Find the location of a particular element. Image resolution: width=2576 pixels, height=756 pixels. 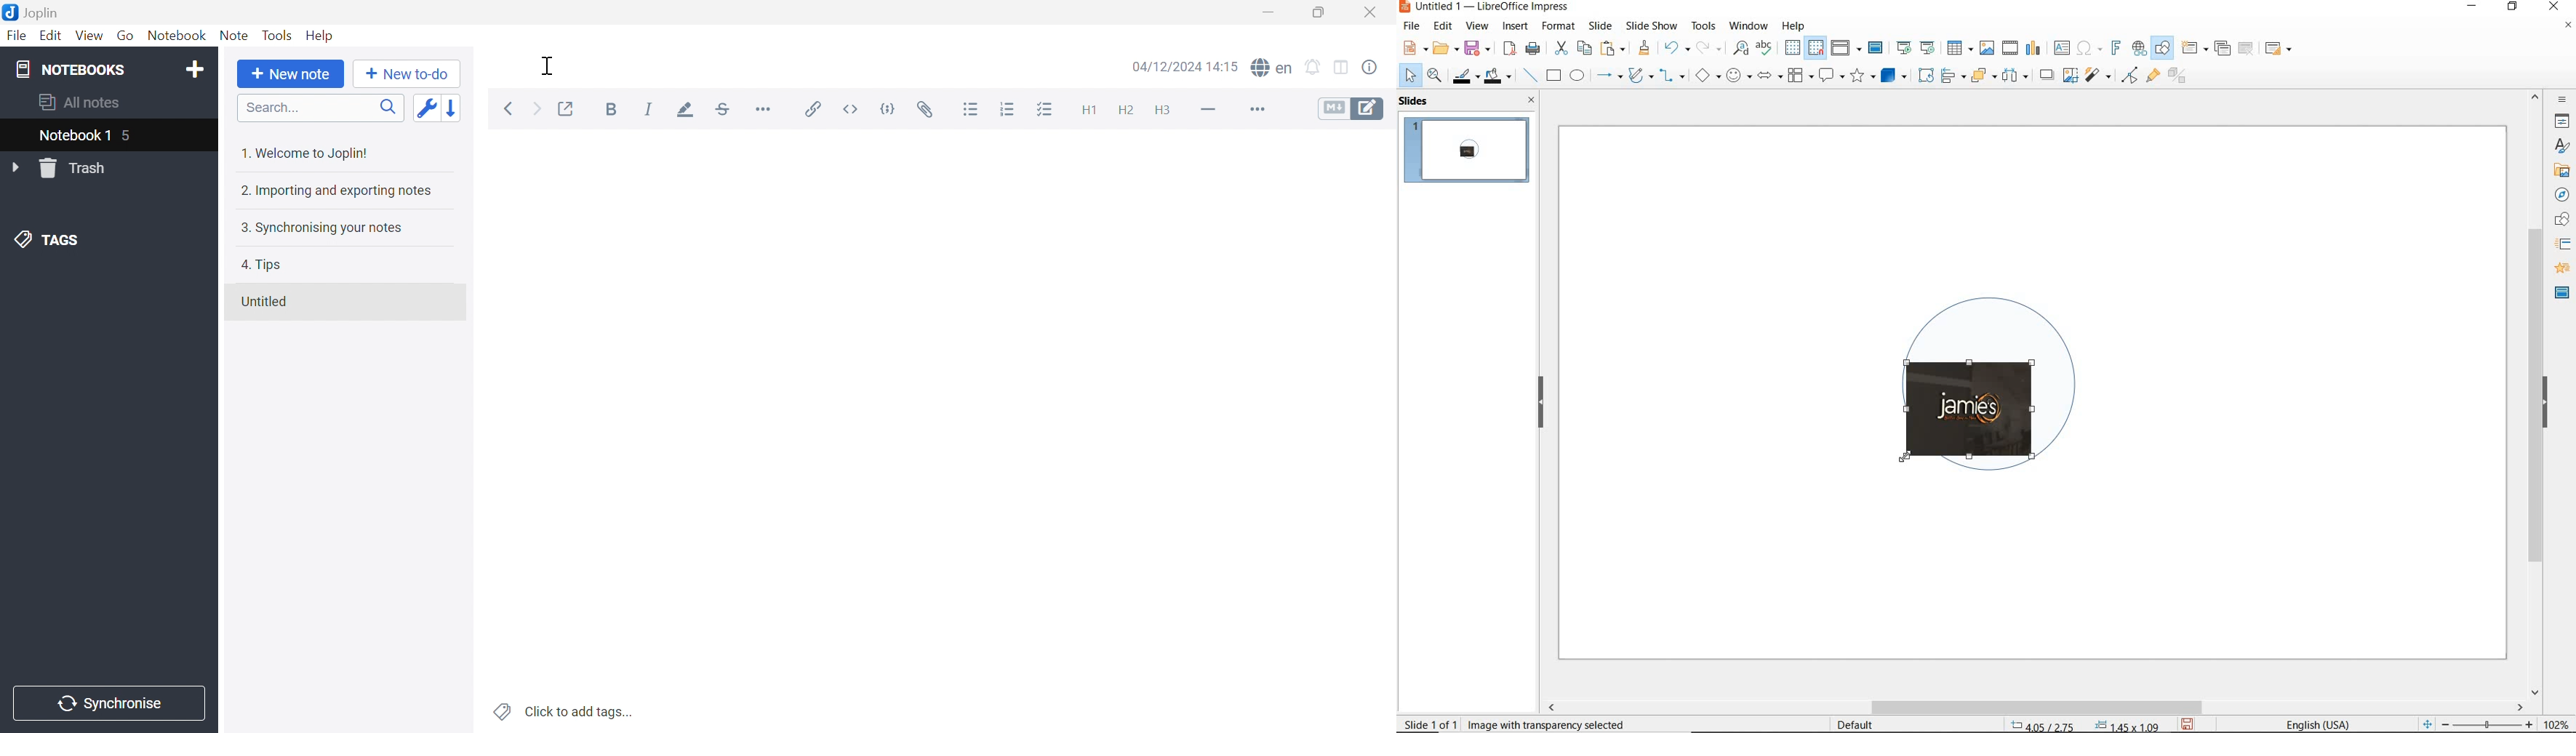

insert is located at coordinates (1516, 27).